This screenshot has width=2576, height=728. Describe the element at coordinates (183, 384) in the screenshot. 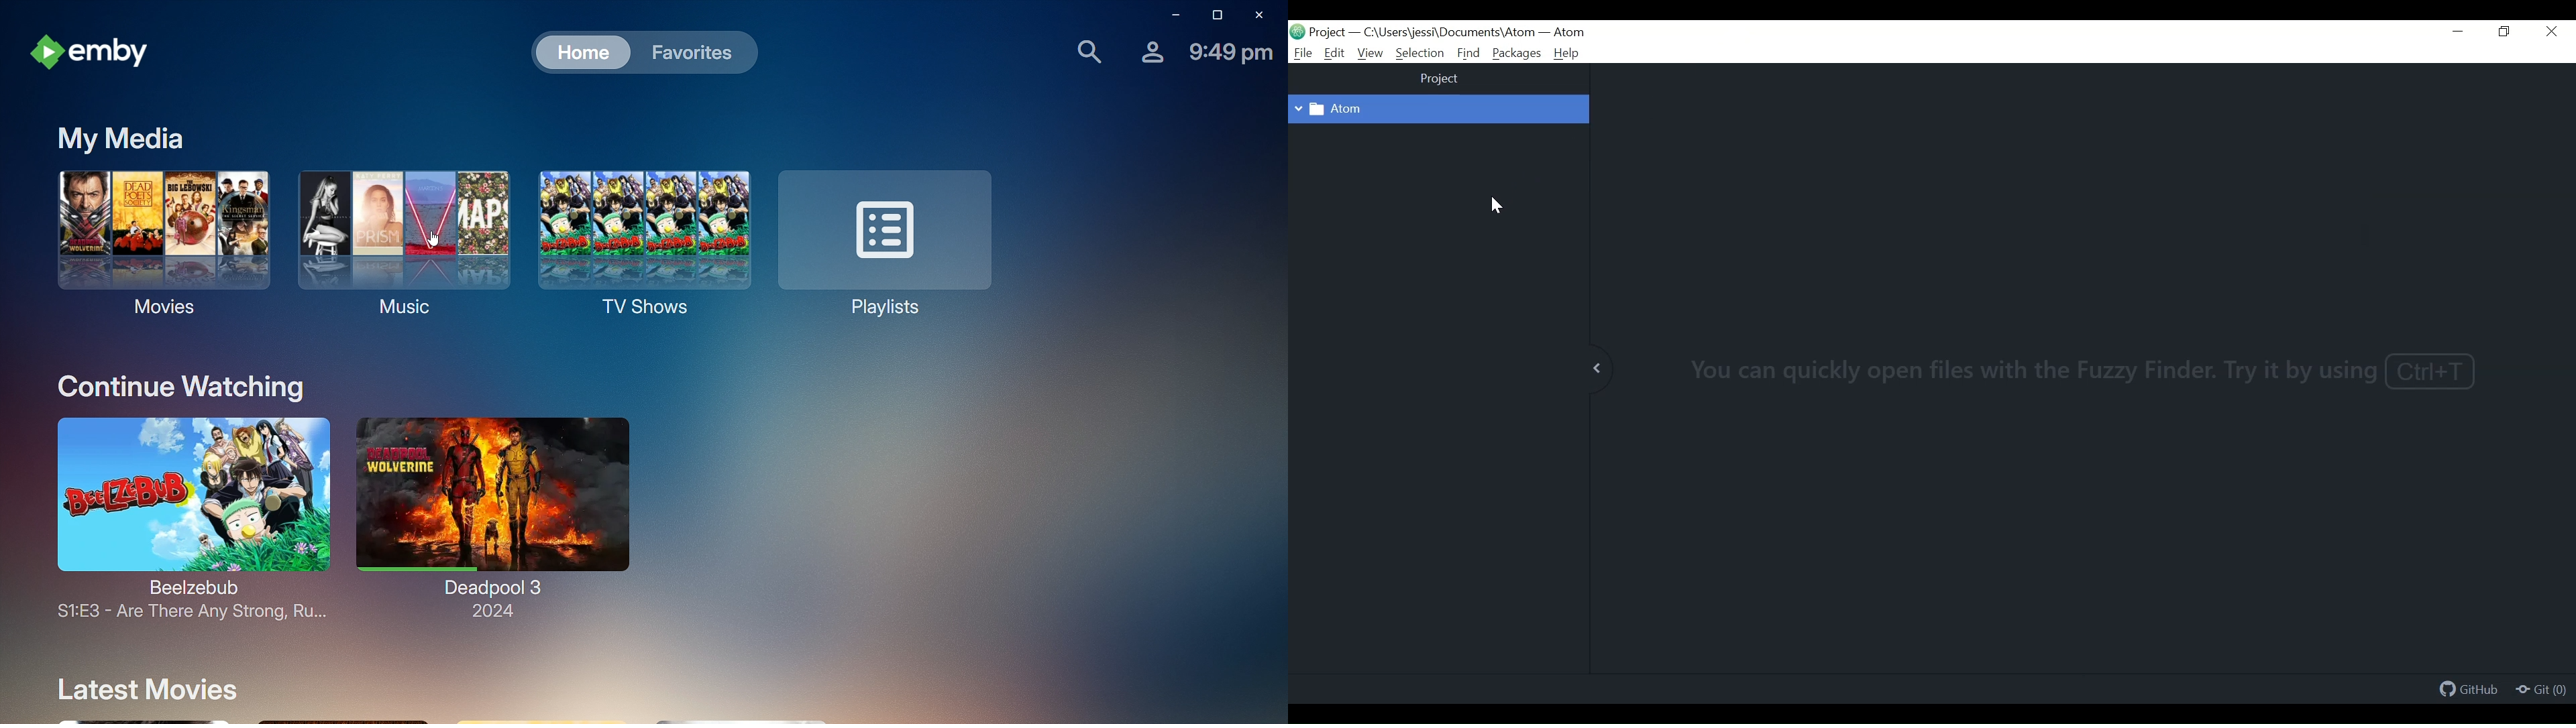

I see `Continue Watching` at that location.